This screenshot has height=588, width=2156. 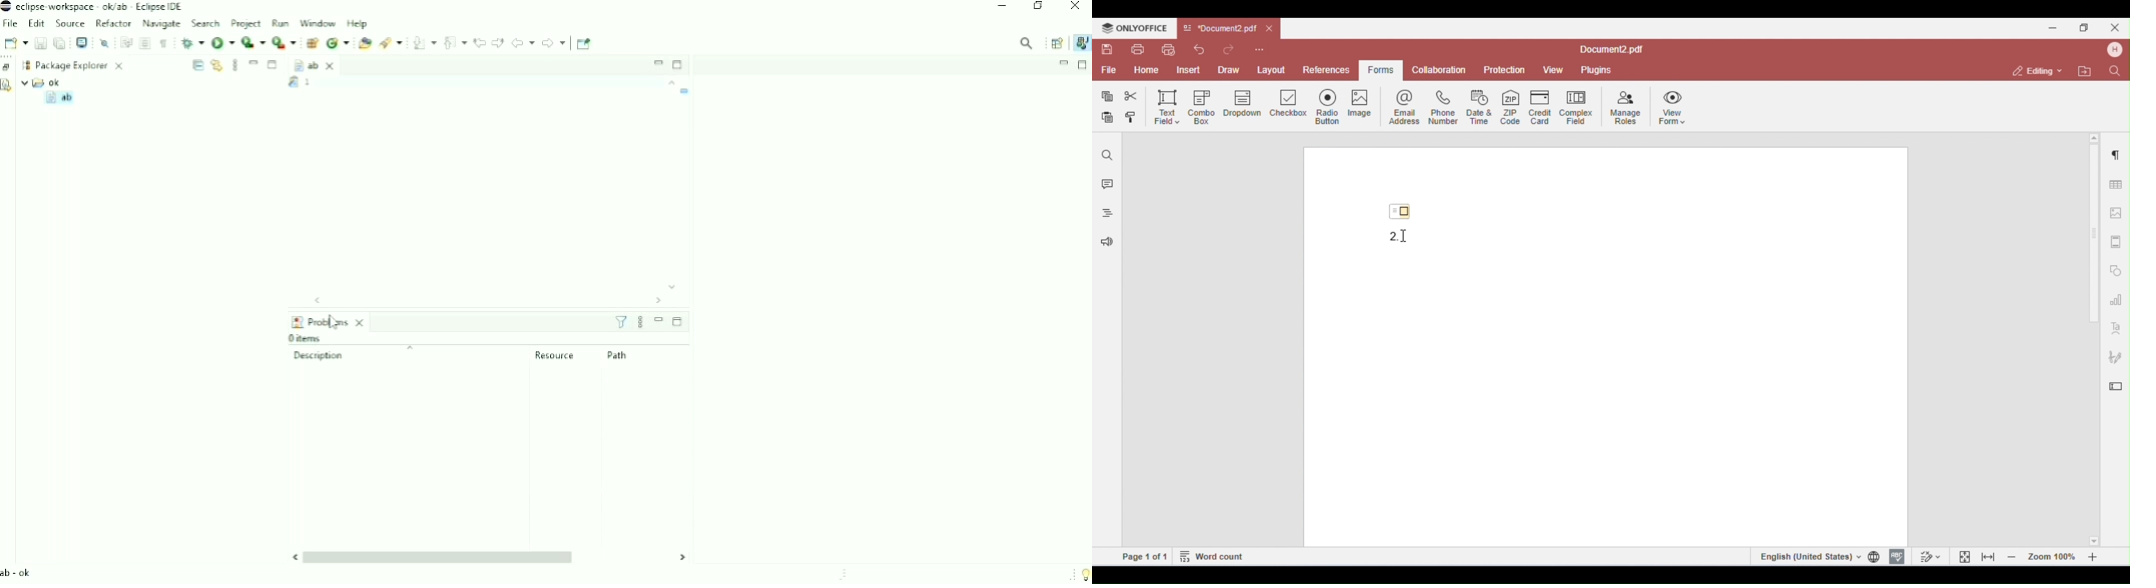 What do you see at coordinates (1002, 6) in the screenshot?
I see `Minimize` at bounding box center [1002, 6].